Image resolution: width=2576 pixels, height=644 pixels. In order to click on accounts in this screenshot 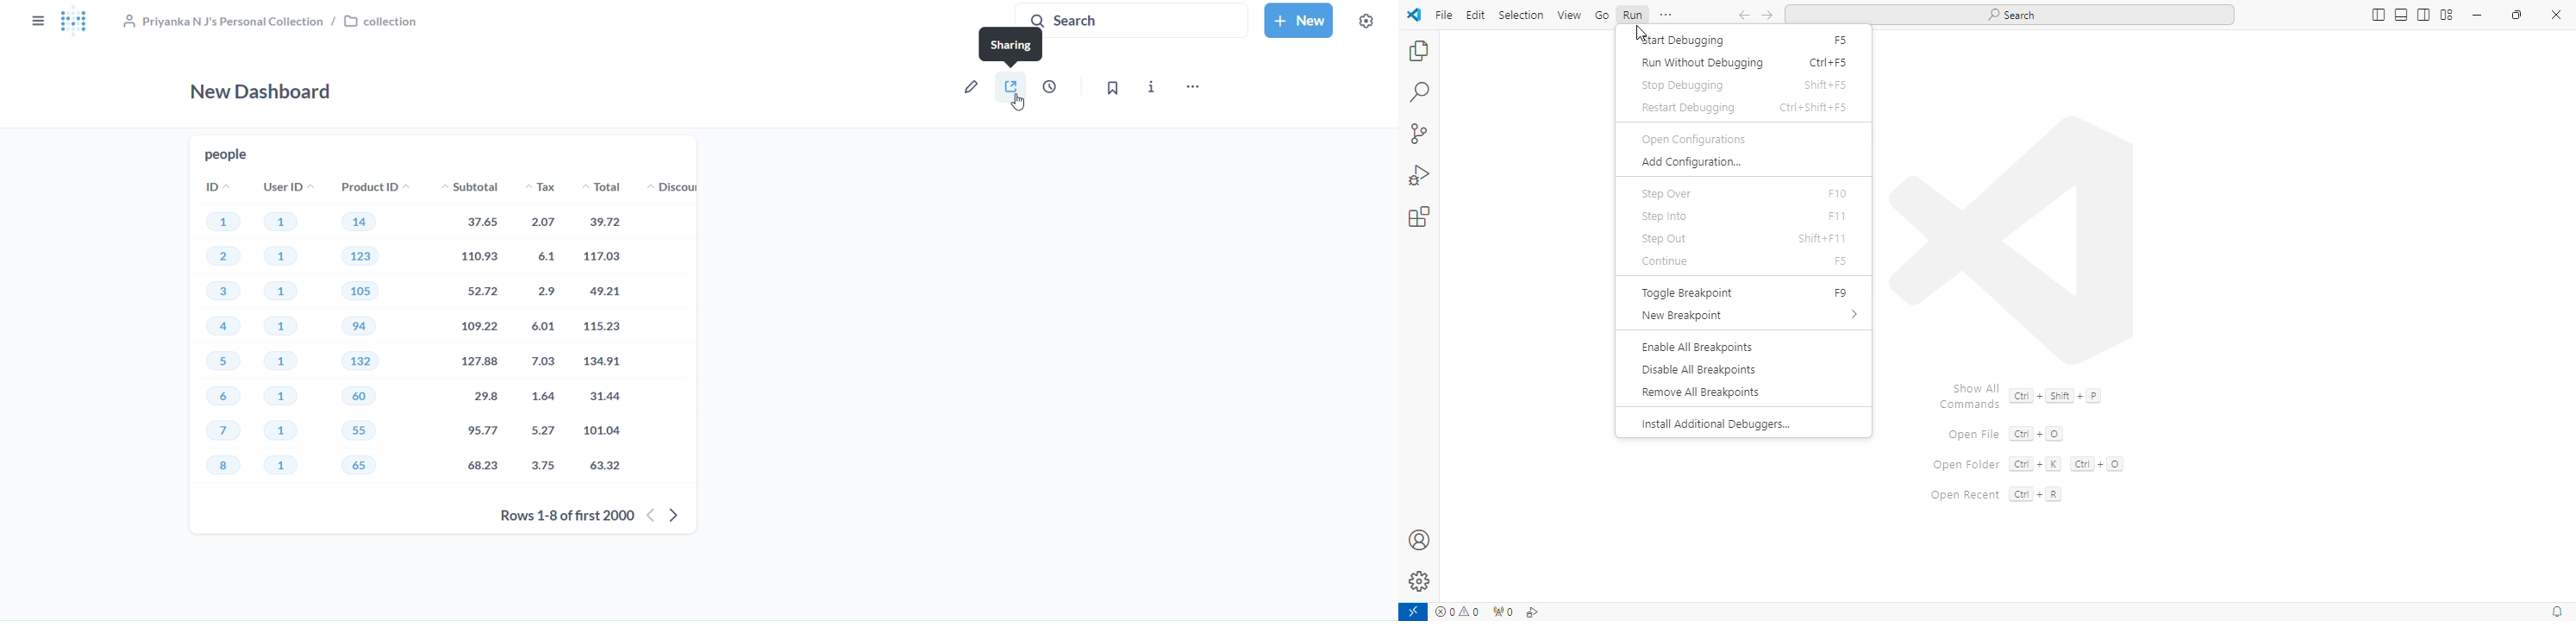, I will do `click(1420, 539)`.